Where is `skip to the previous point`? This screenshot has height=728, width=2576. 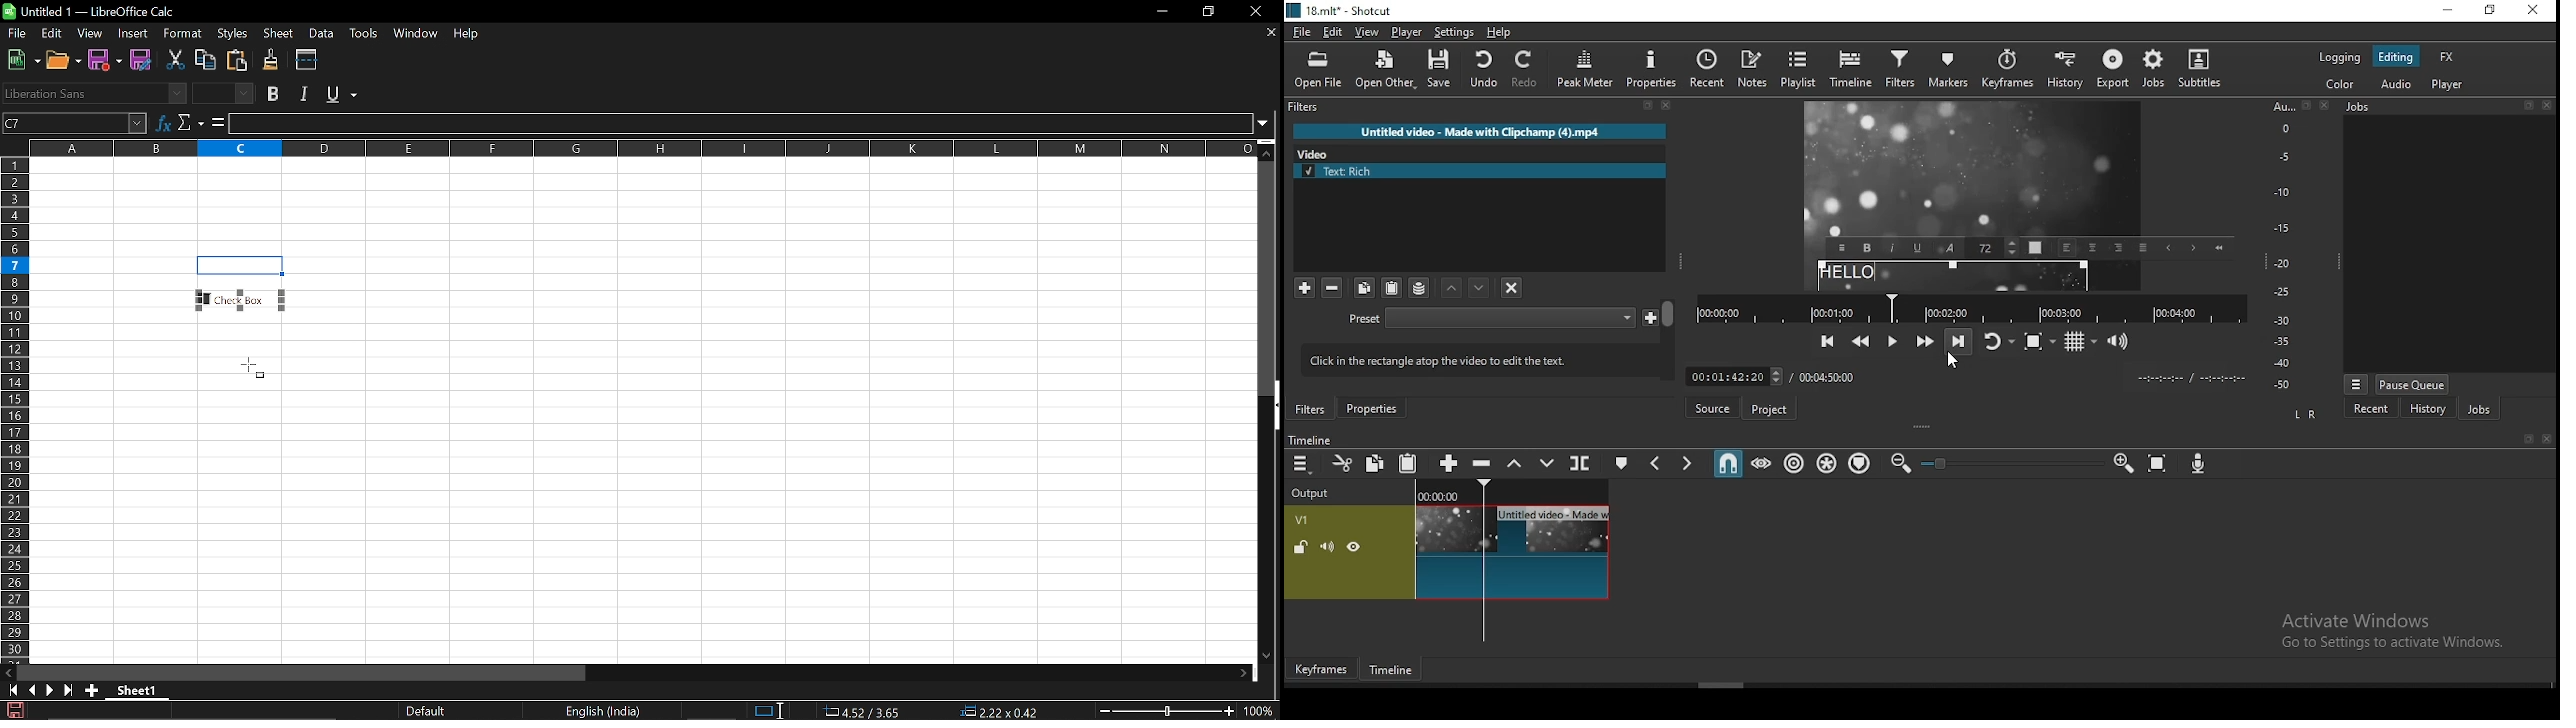 skip to the previous point is located at coordinates (1828, 341).